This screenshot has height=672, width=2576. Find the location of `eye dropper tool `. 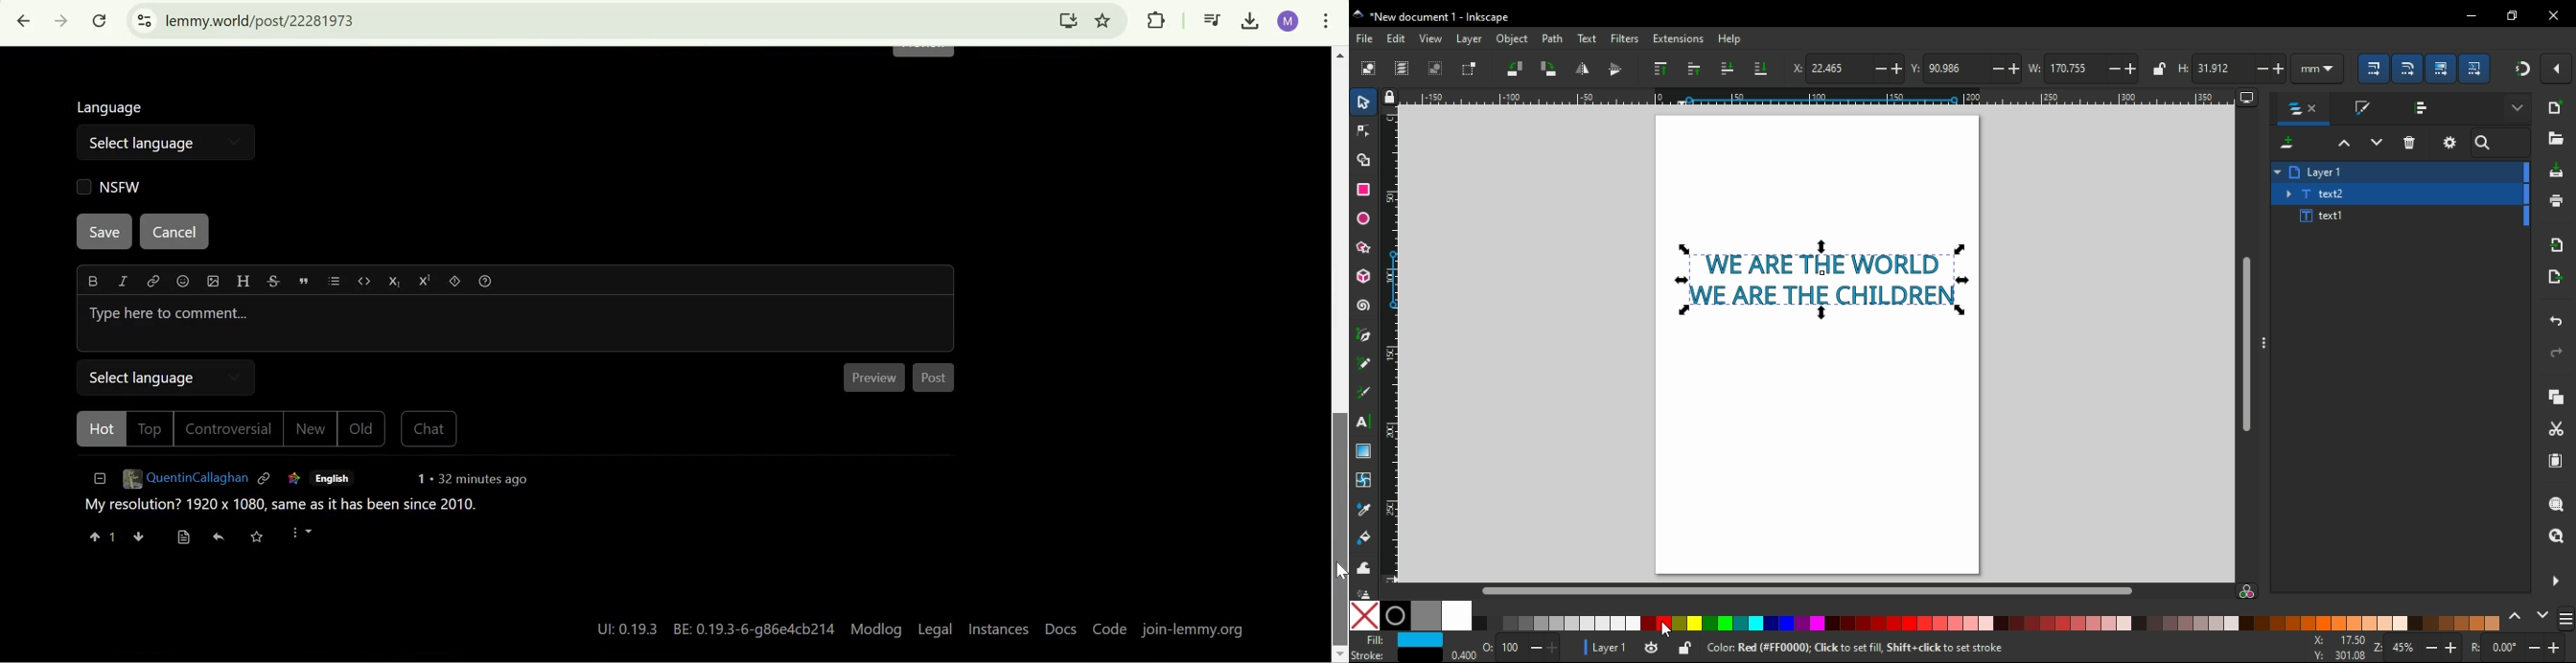

eye dropper tool  is located at coordinates (1368, 510).